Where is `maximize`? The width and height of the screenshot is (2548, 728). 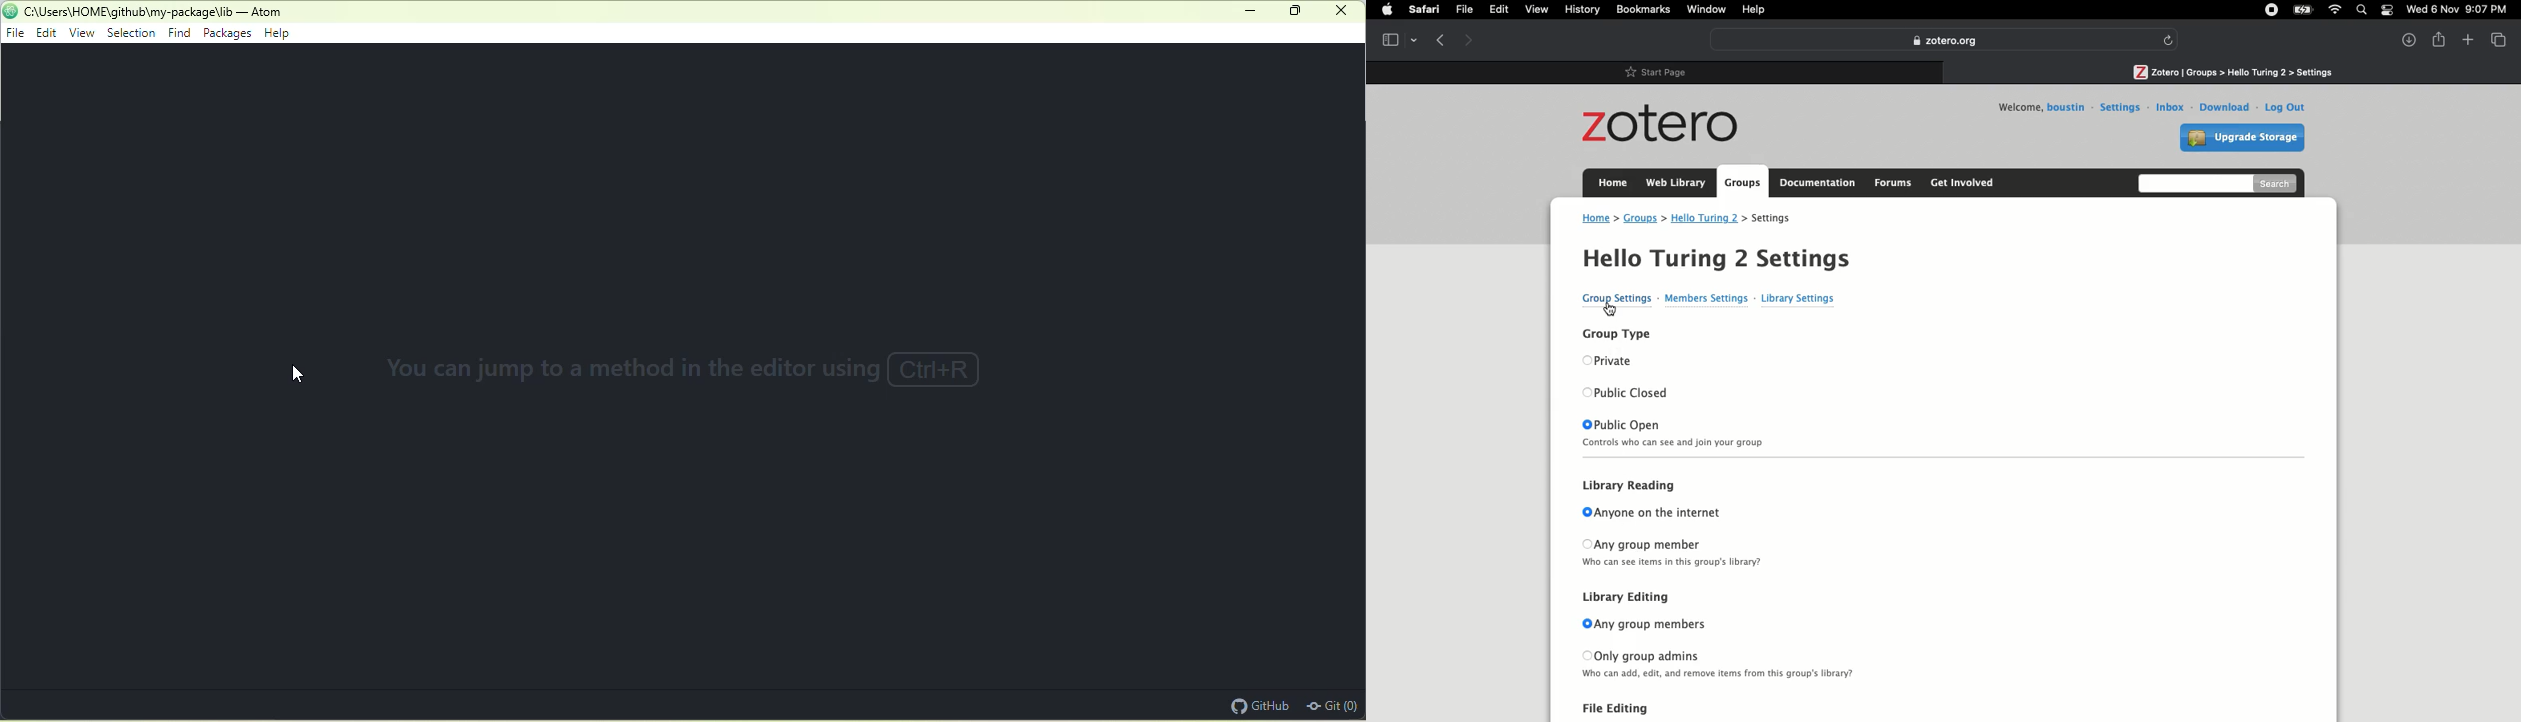 maximize is located at coordinates (1297, 14).